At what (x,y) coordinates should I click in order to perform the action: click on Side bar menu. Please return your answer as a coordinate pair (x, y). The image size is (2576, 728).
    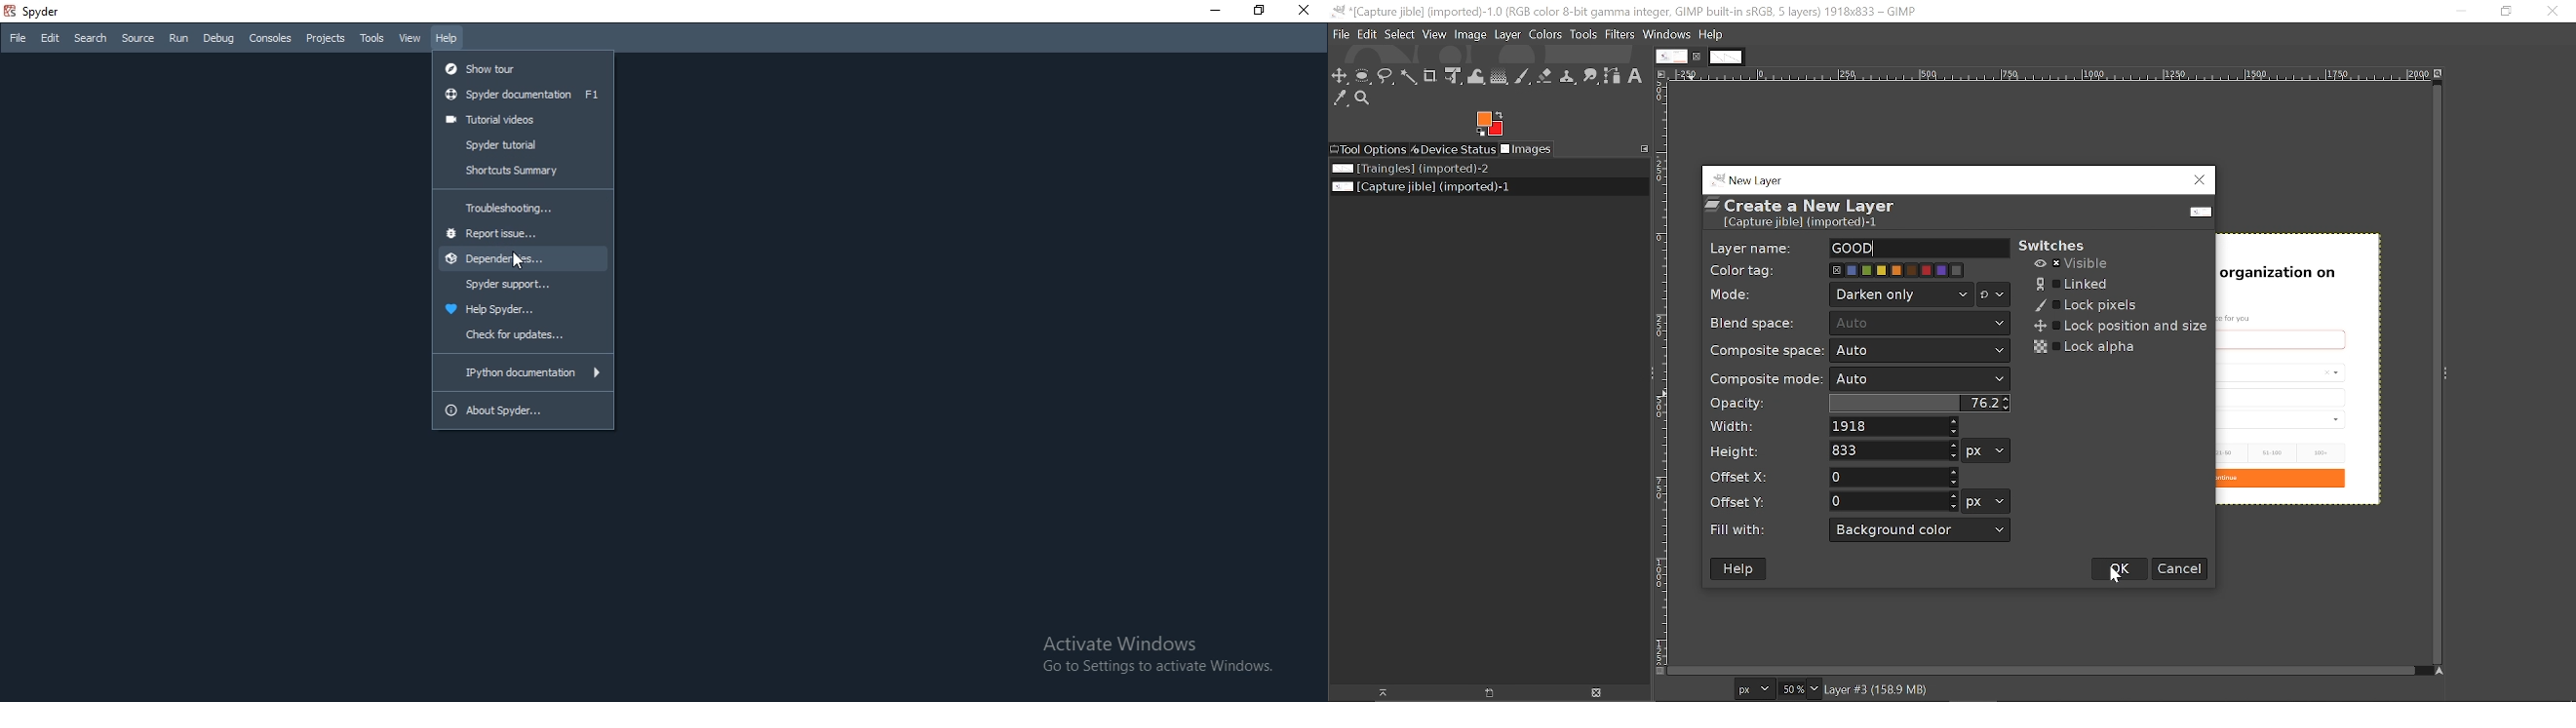
    Looking at the image, I should click on (2447, 373).